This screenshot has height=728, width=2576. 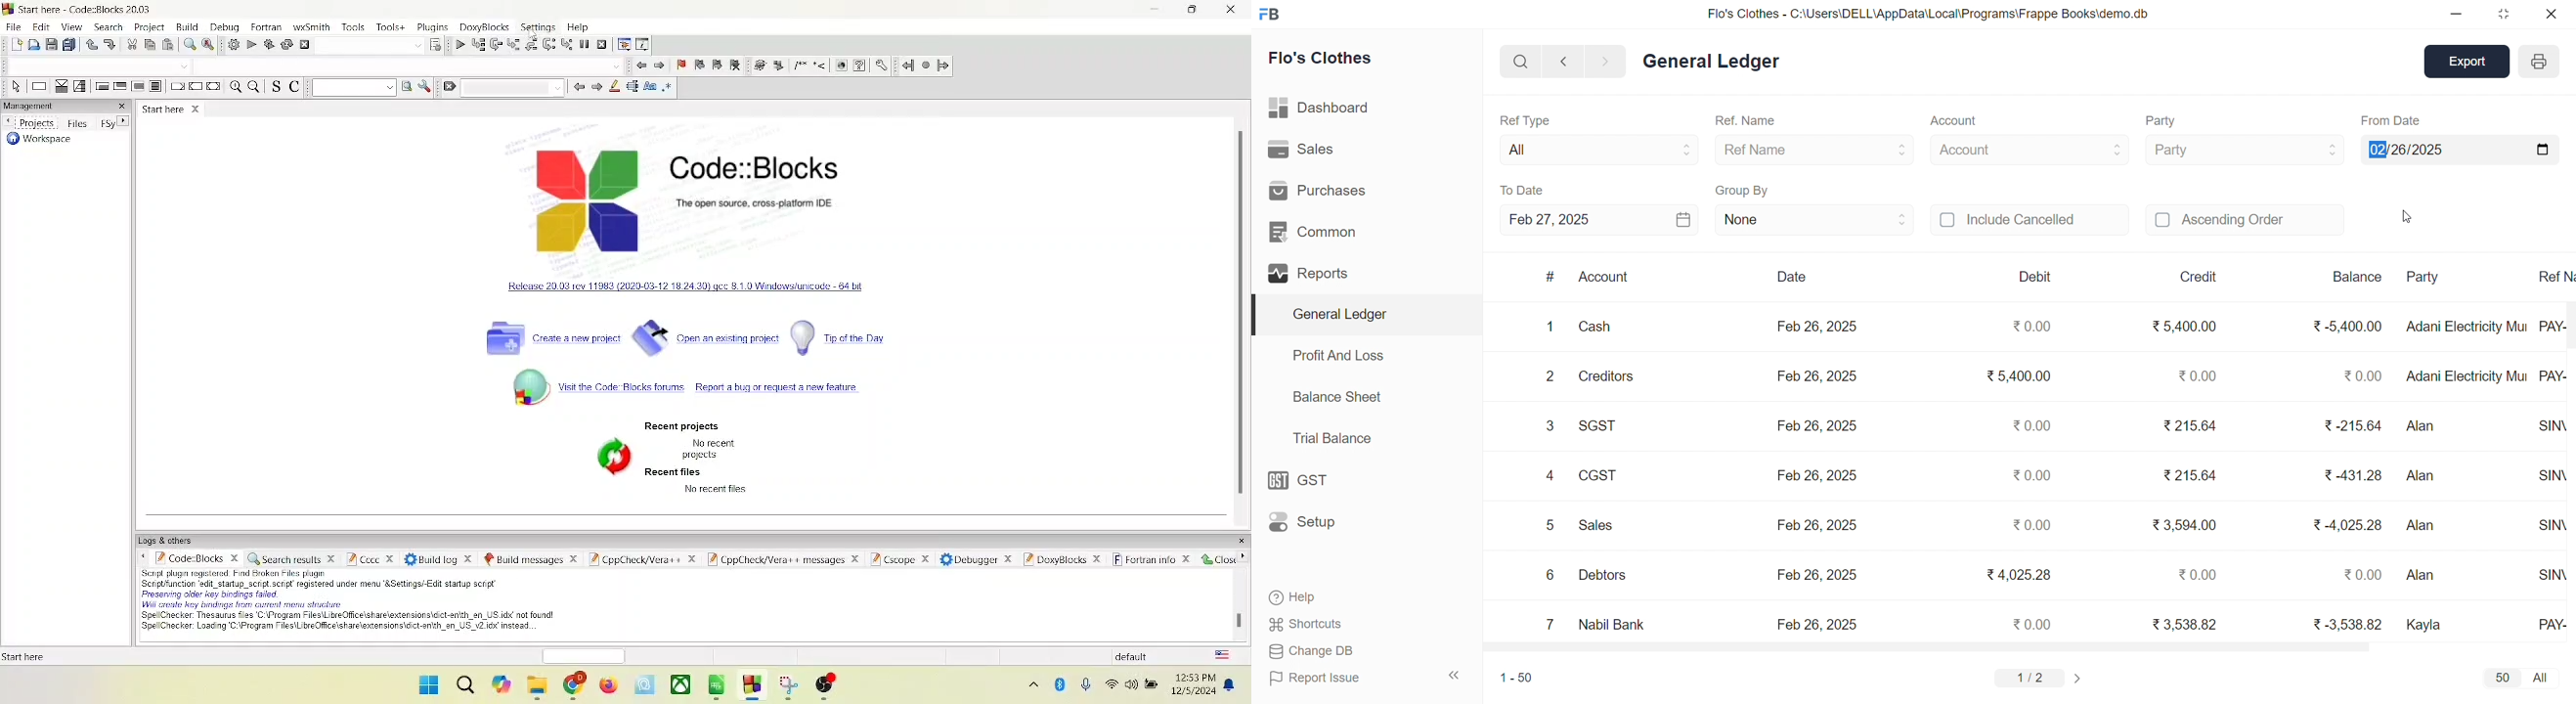 What do you see at coordinates (2550, 14) in the screenshot?
I see `CLOSE` at bounding box center [2550, 14].